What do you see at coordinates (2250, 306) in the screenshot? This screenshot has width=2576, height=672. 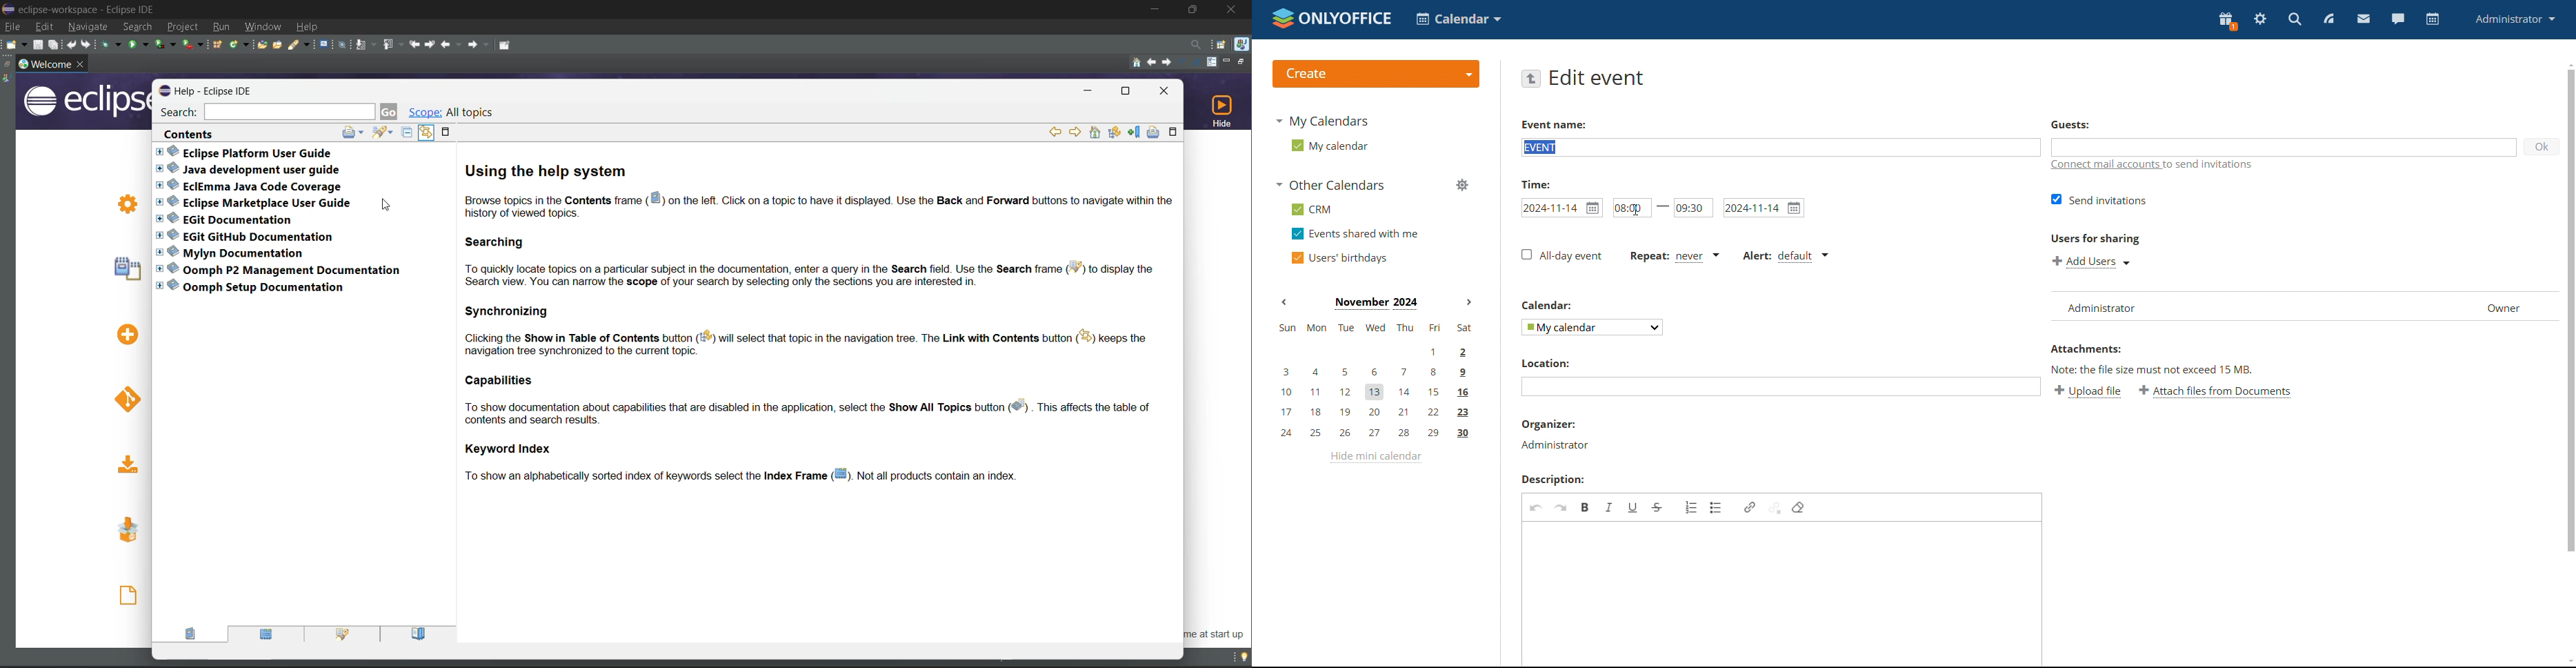 I see `list of users` at bounding box center [2250, 306].